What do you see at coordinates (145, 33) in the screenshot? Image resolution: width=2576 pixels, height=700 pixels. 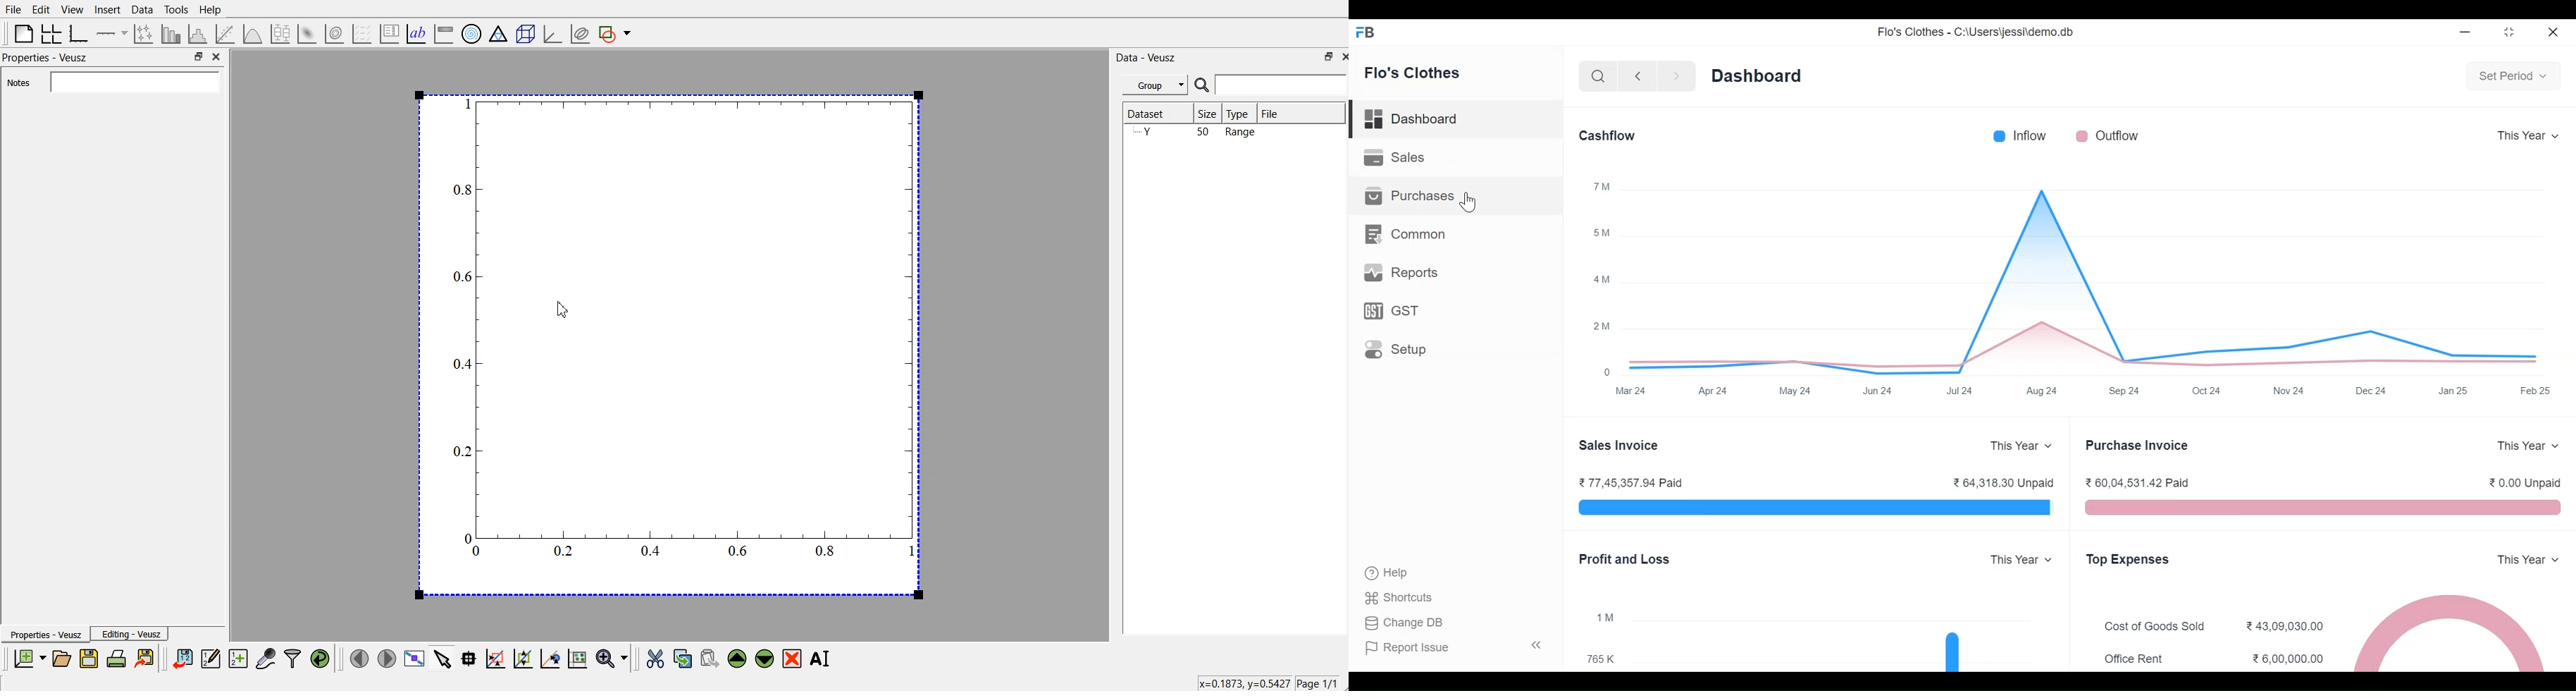 I see `lines and error bars` at bounding box center [145, 33].